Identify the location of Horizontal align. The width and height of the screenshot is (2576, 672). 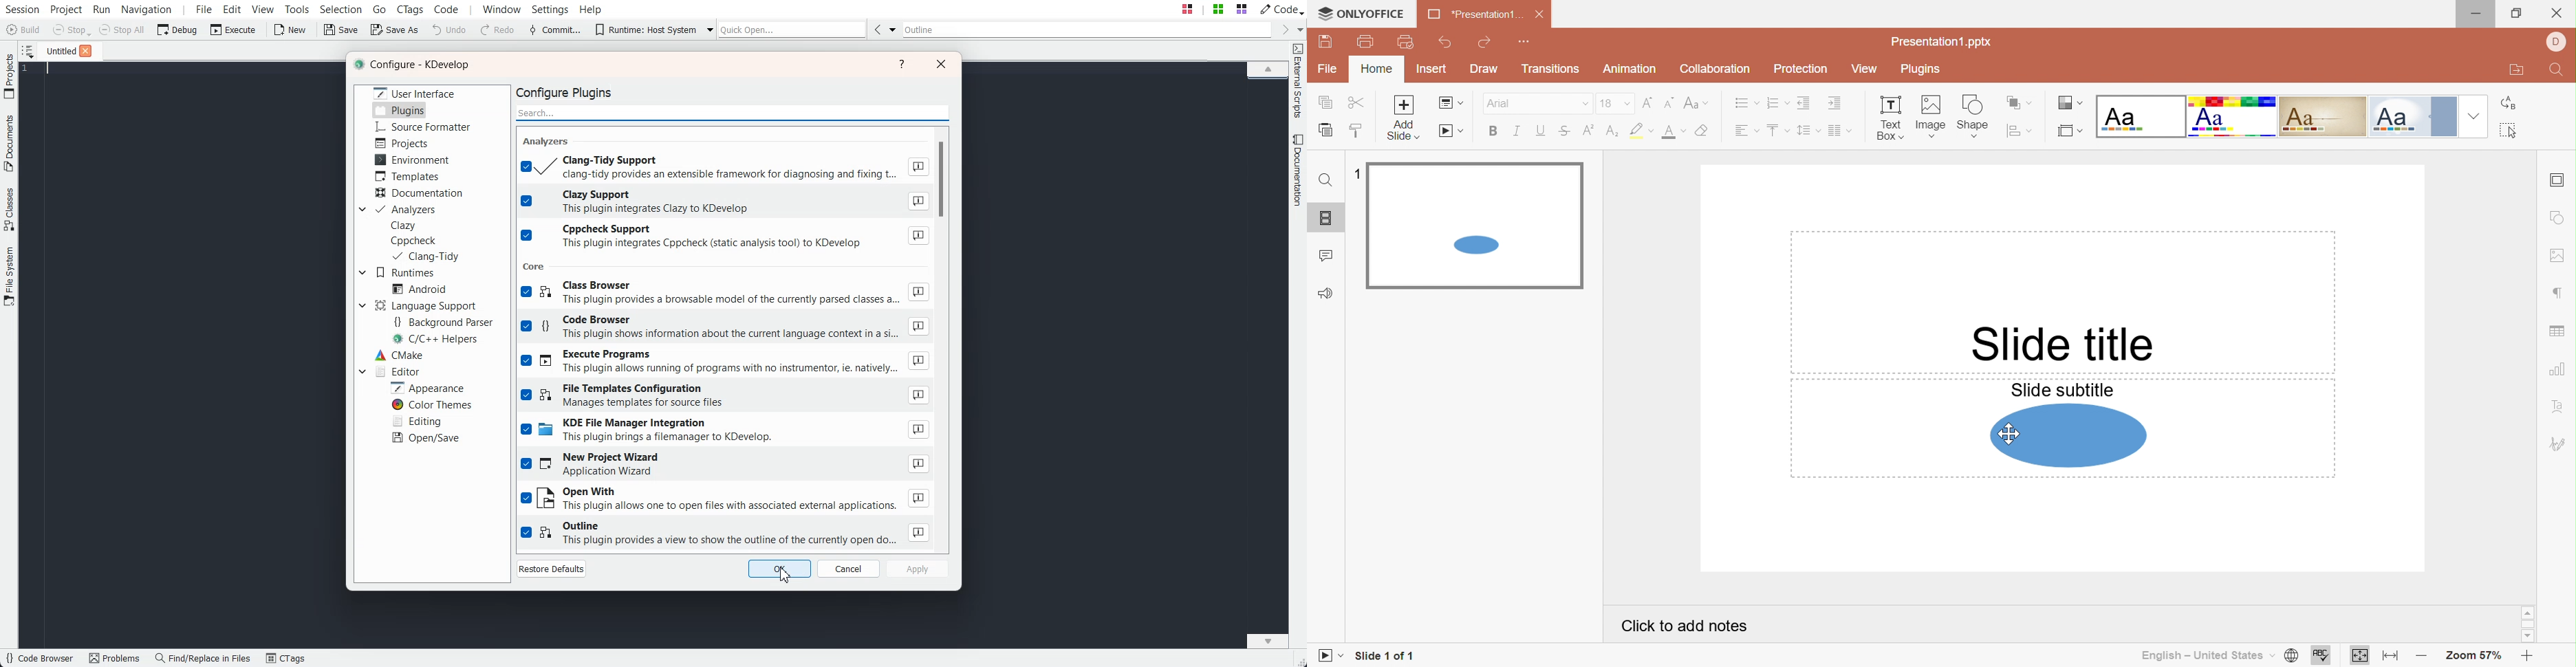
(1744, 131).